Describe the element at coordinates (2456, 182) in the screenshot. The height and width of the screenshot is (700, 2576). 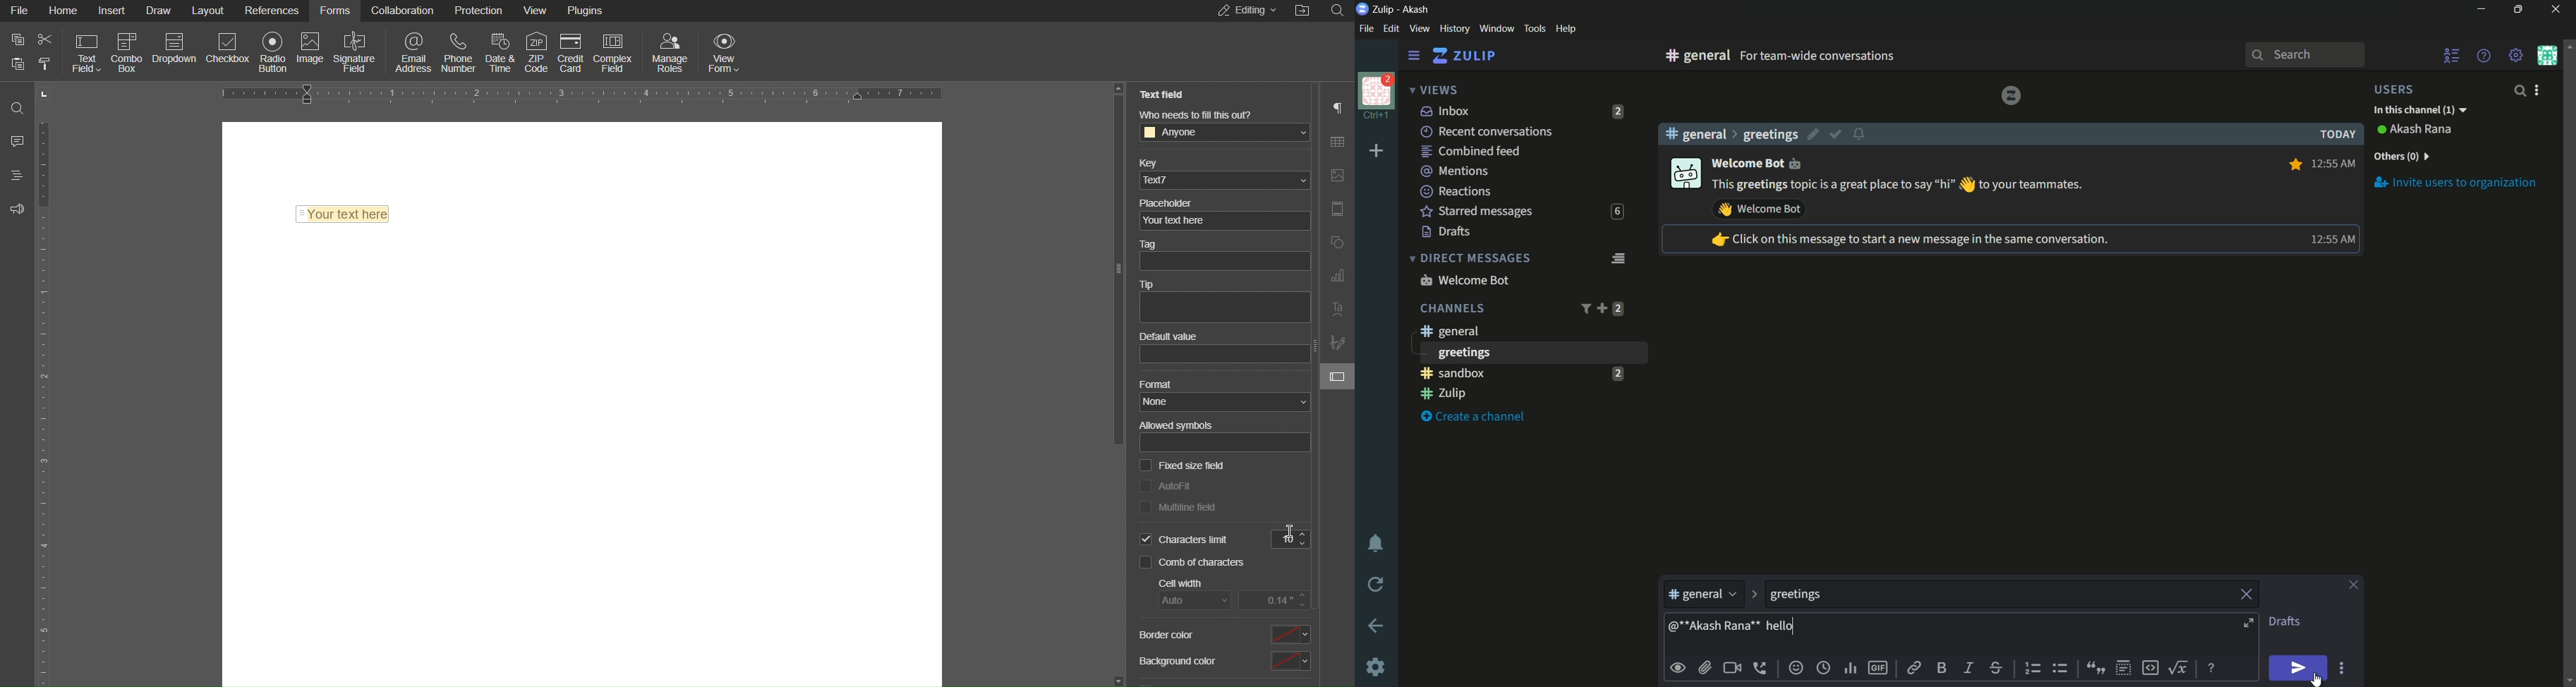
I see `invite users to organization` at that location.